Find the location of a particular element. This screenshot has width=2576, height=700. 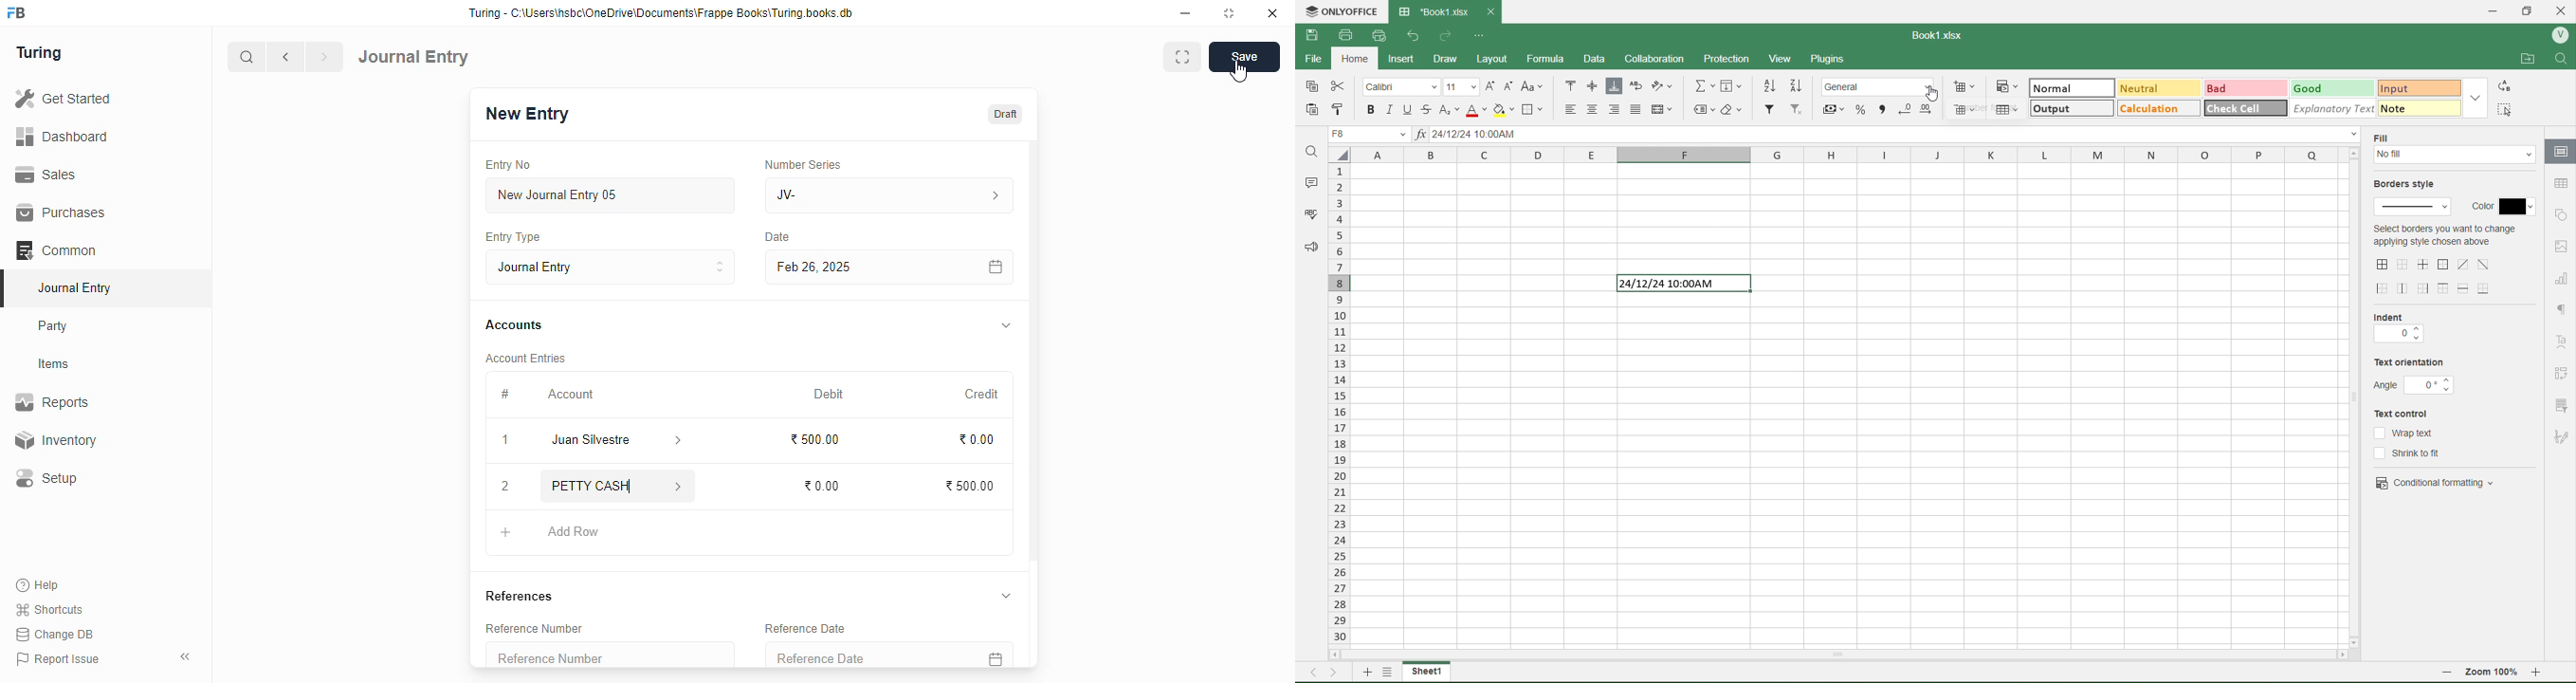

JV- is located at coordinates (890, 195).